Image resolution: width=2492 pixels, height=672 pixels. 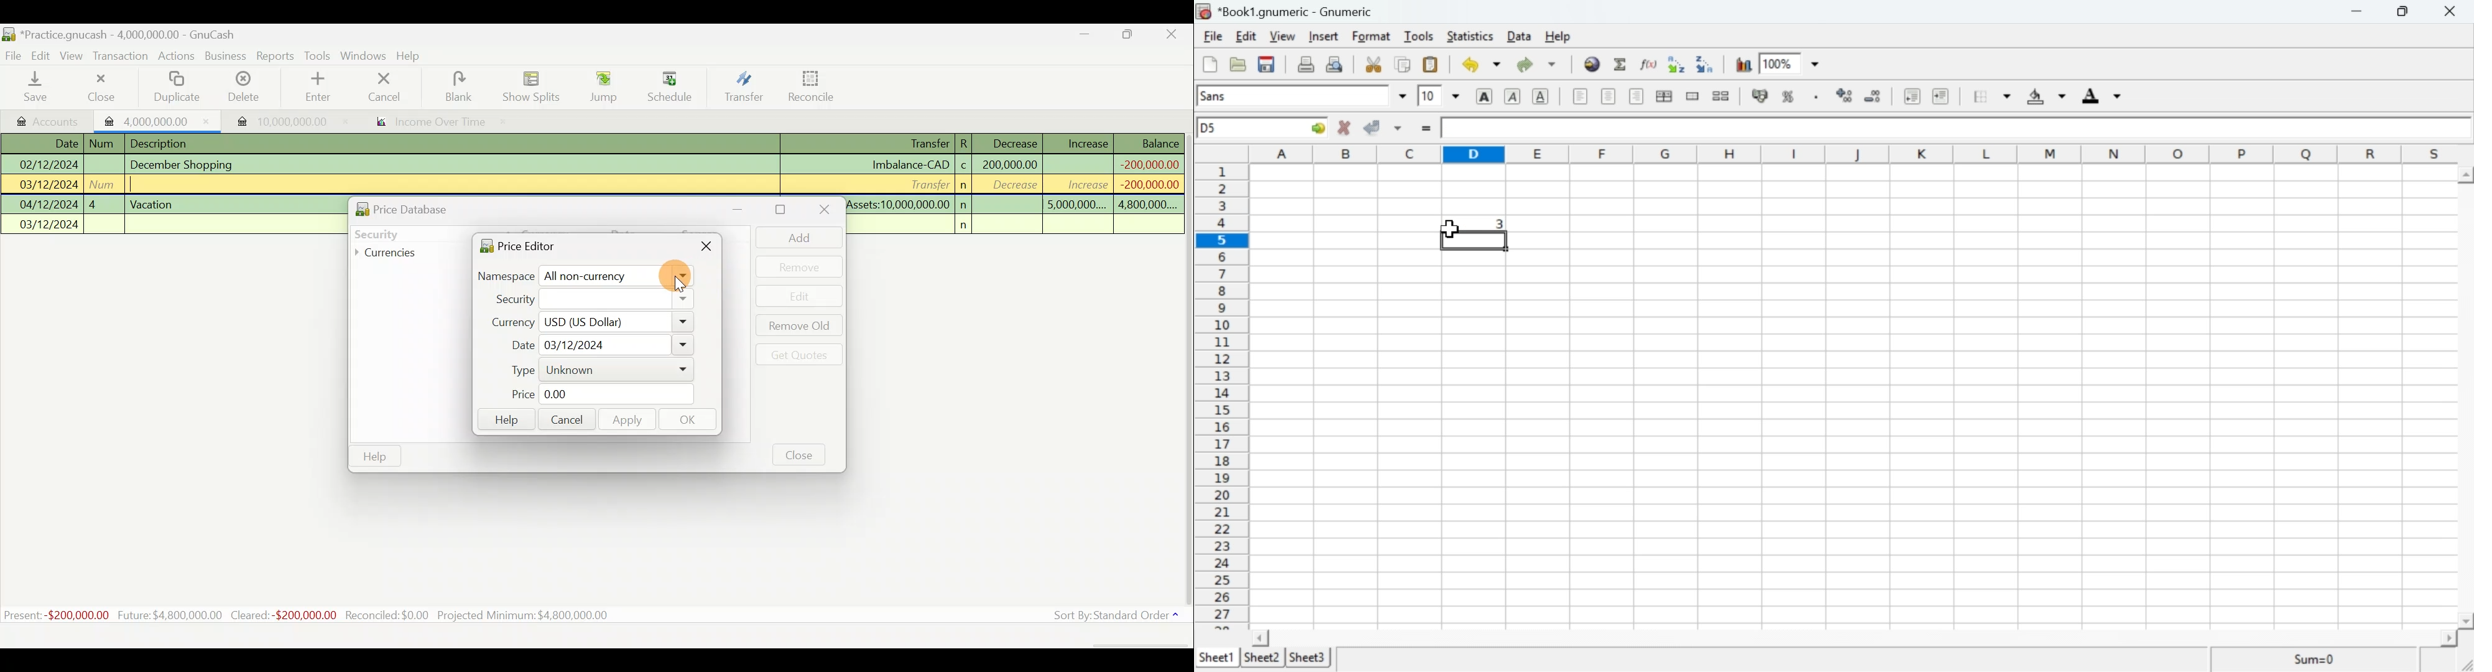 What do you see at coordinates (14, 54) in the screenshot?
I see `File` at bounding box center [14, 54].